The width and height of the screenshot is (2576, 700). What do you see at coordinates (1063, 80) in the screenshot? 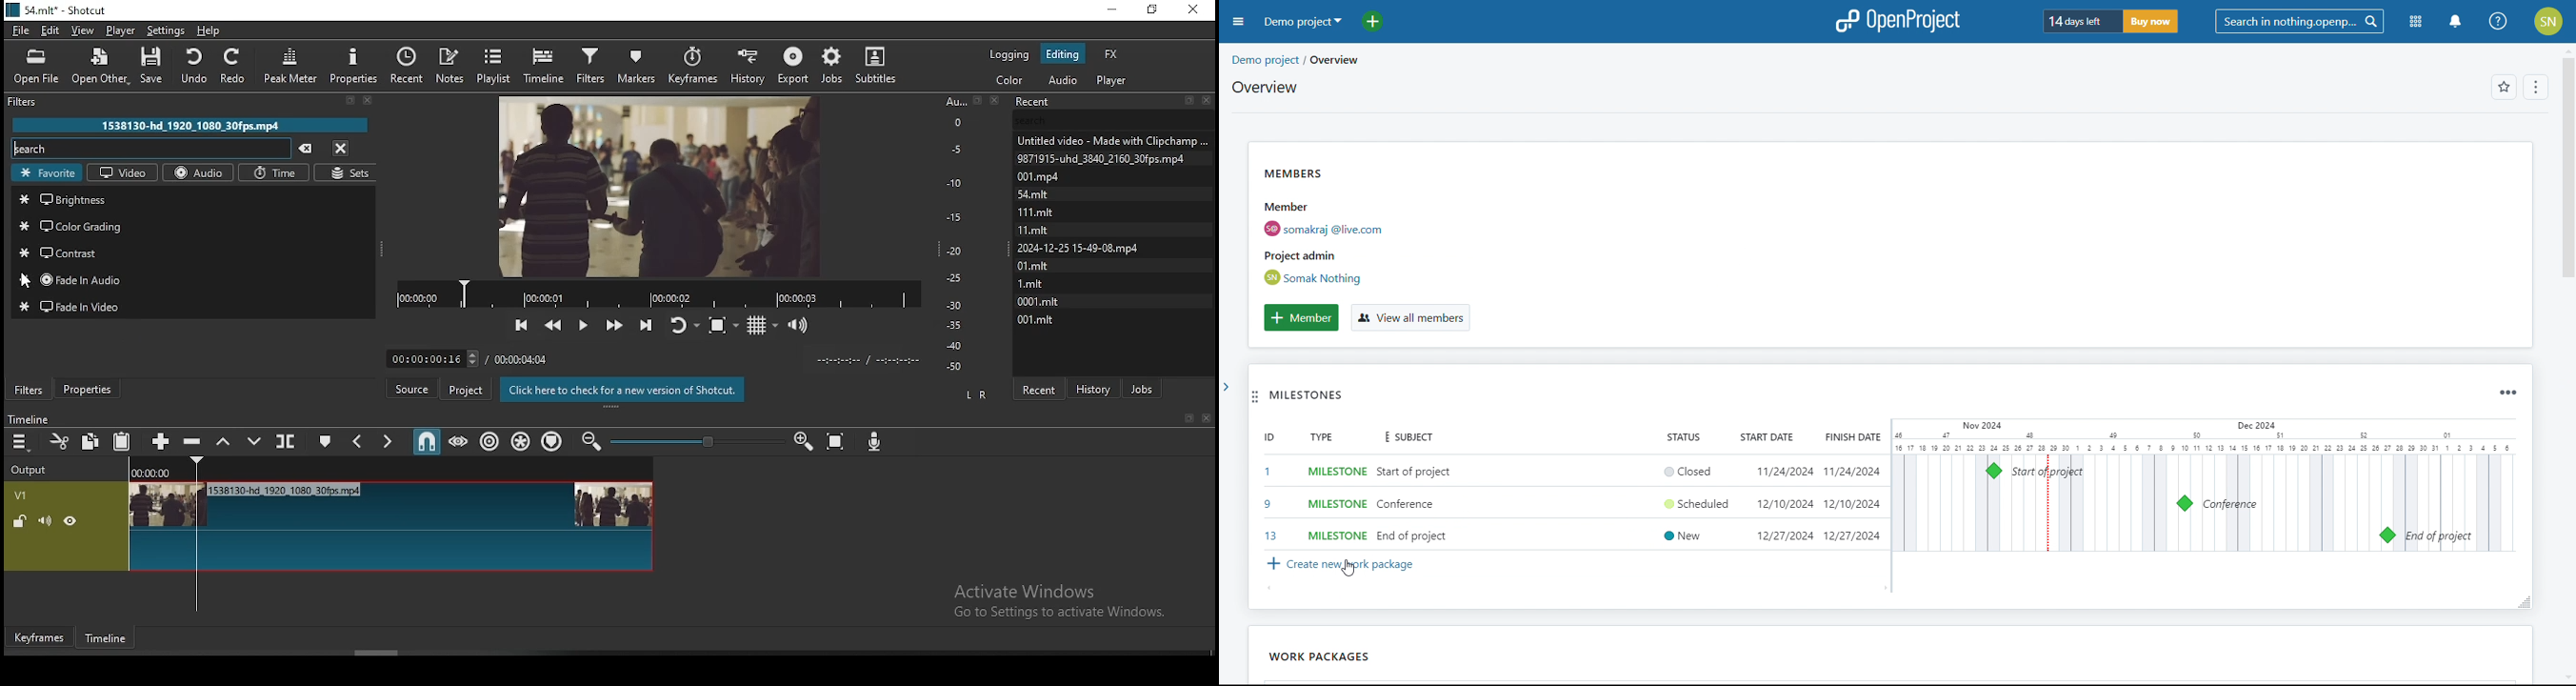
I see `audio` at bounding box center [1063, 80].